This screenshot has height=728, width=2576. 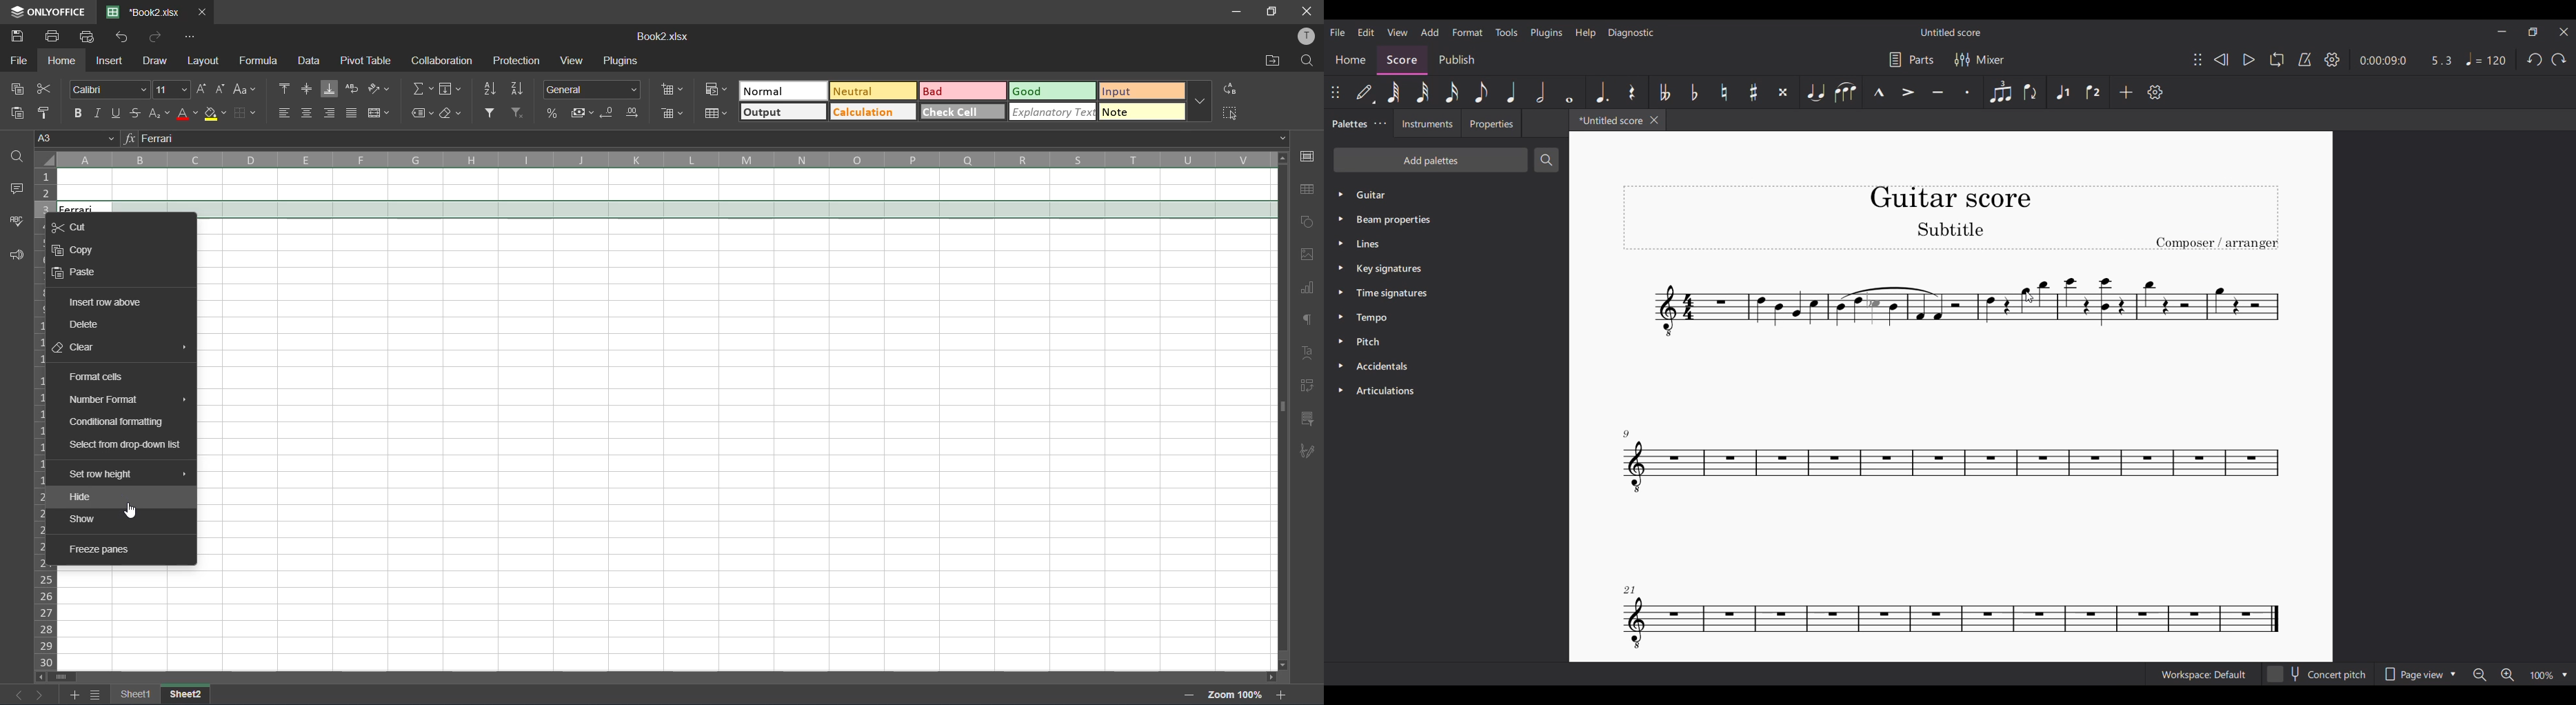 What do you see at coordinates (11, 112) in the screenshot?
I see `paste` at bounding box center [11, 112].